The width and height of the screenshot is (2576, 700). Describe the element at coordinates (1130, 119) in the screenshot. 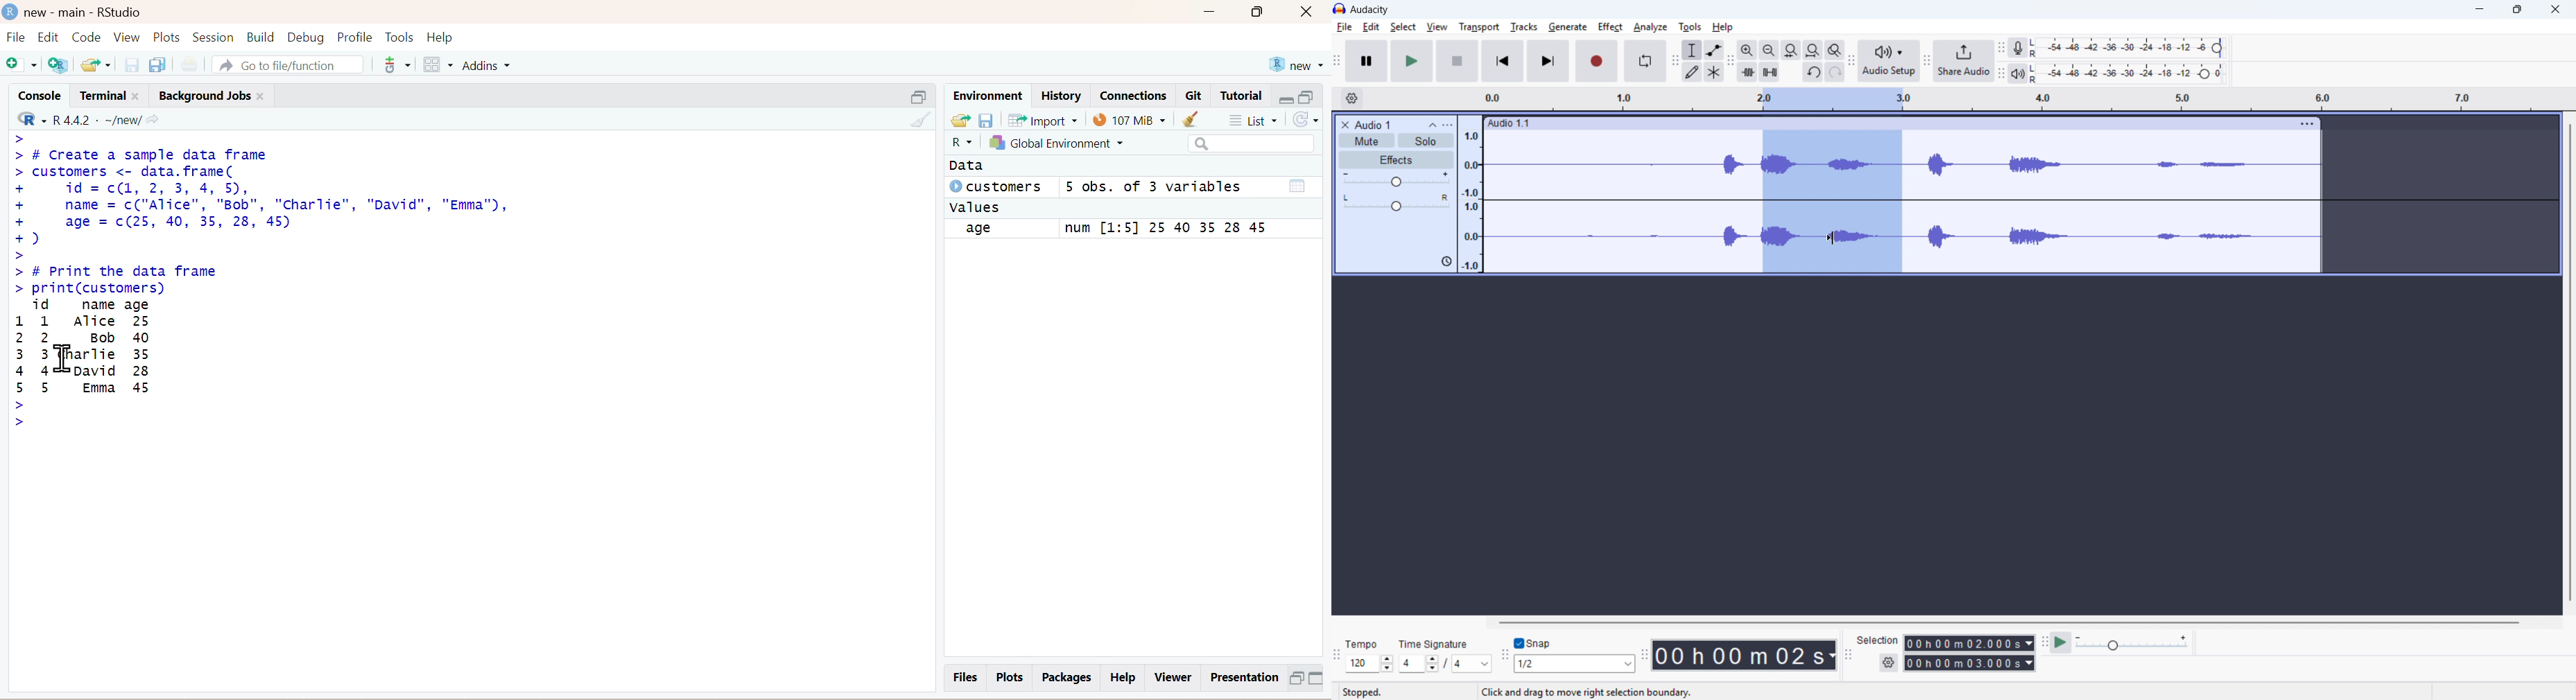

I see `107 MB` at that location.